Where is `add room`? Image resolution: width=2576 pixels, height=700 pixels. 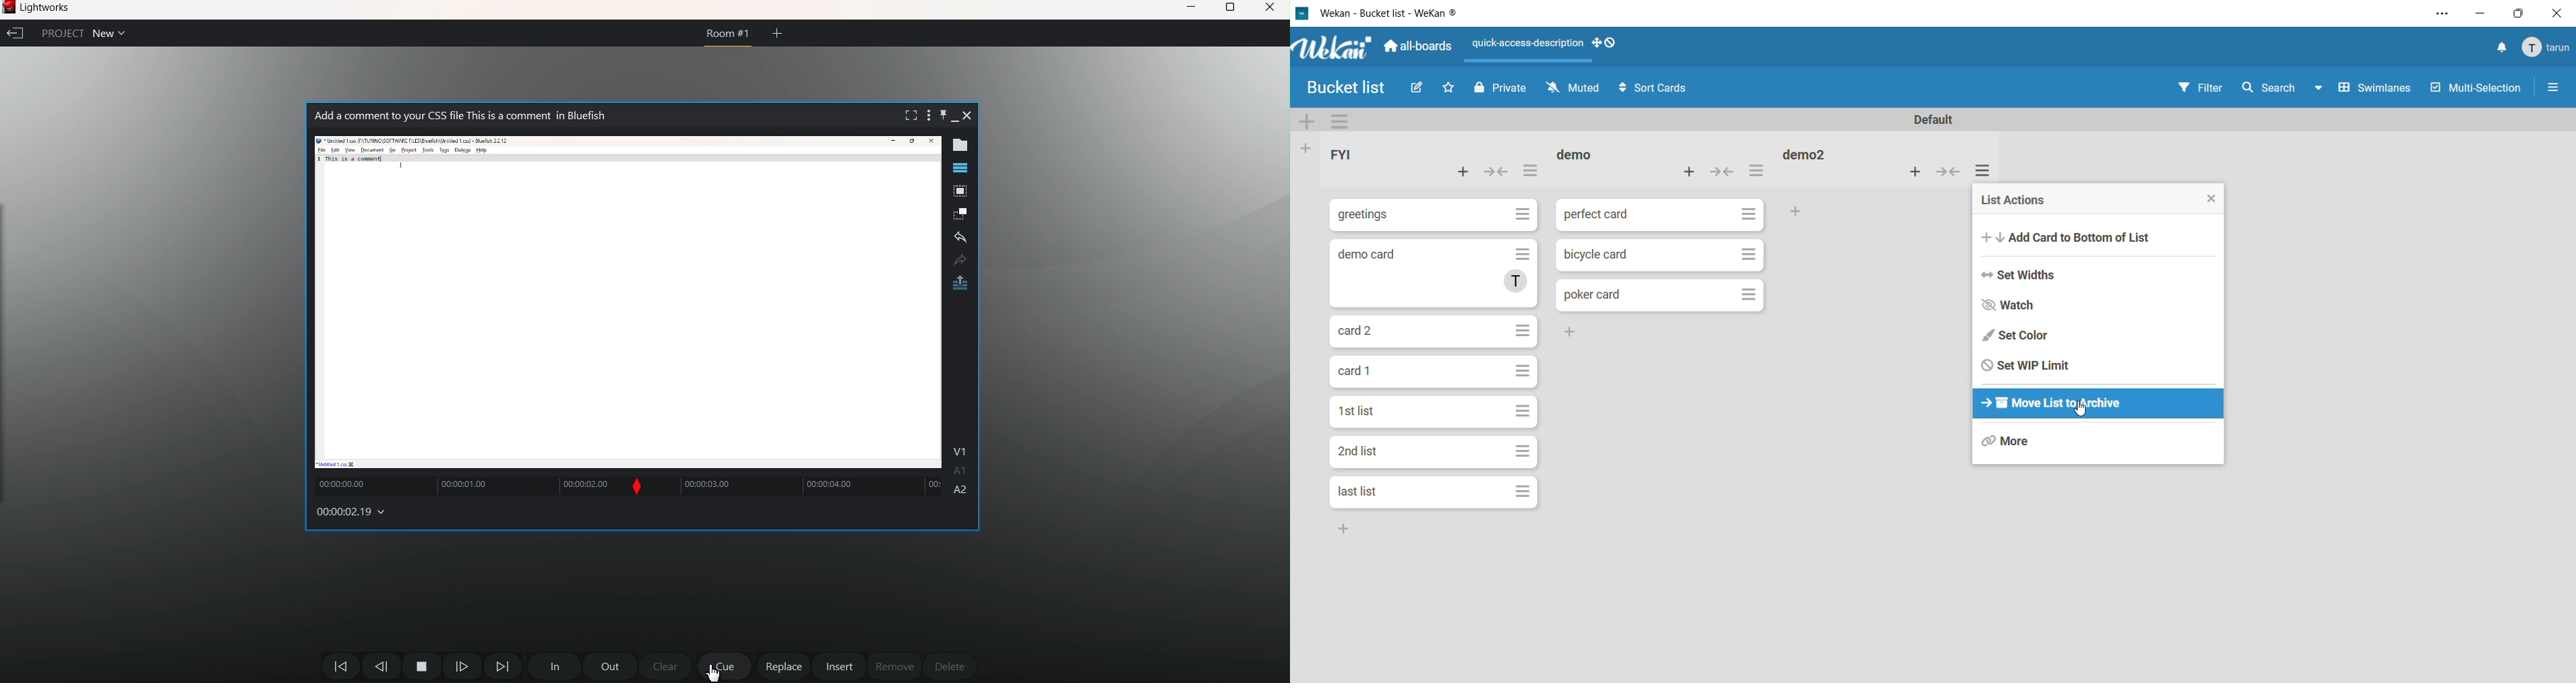
add room is located at coordinates (778, 32).